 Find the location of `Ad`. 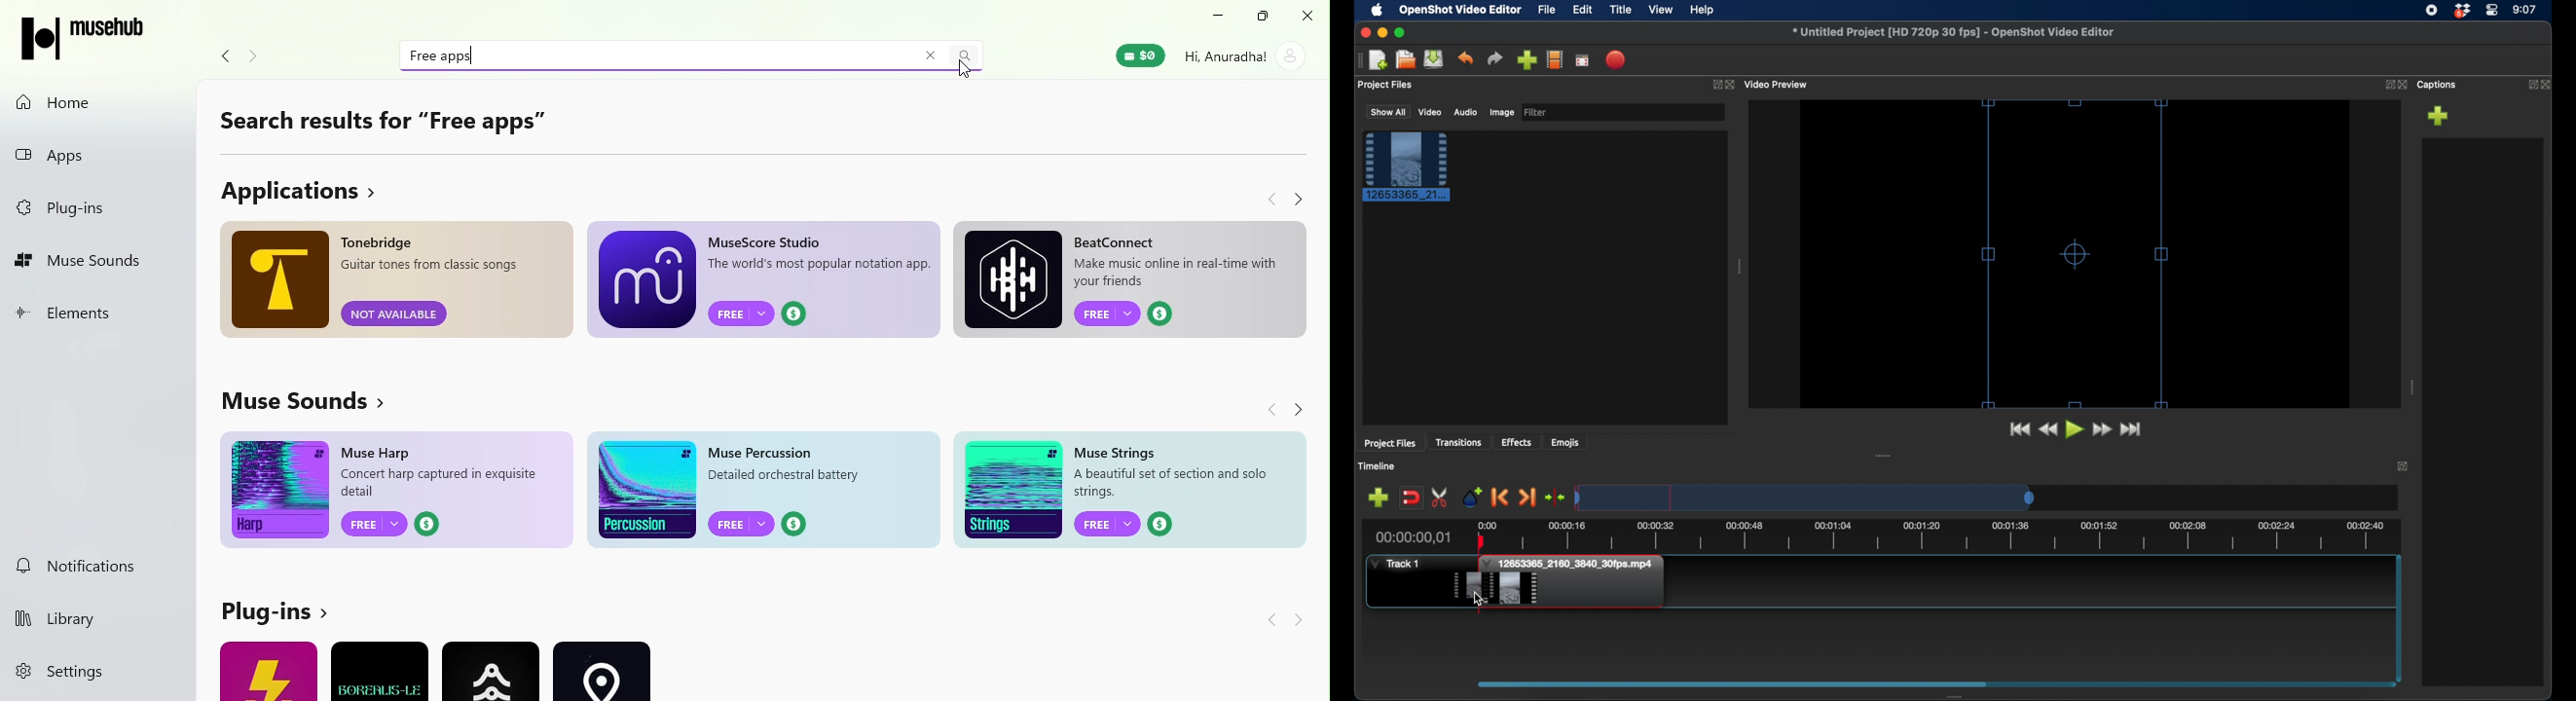

Ad is located at coordinates (391, 492).